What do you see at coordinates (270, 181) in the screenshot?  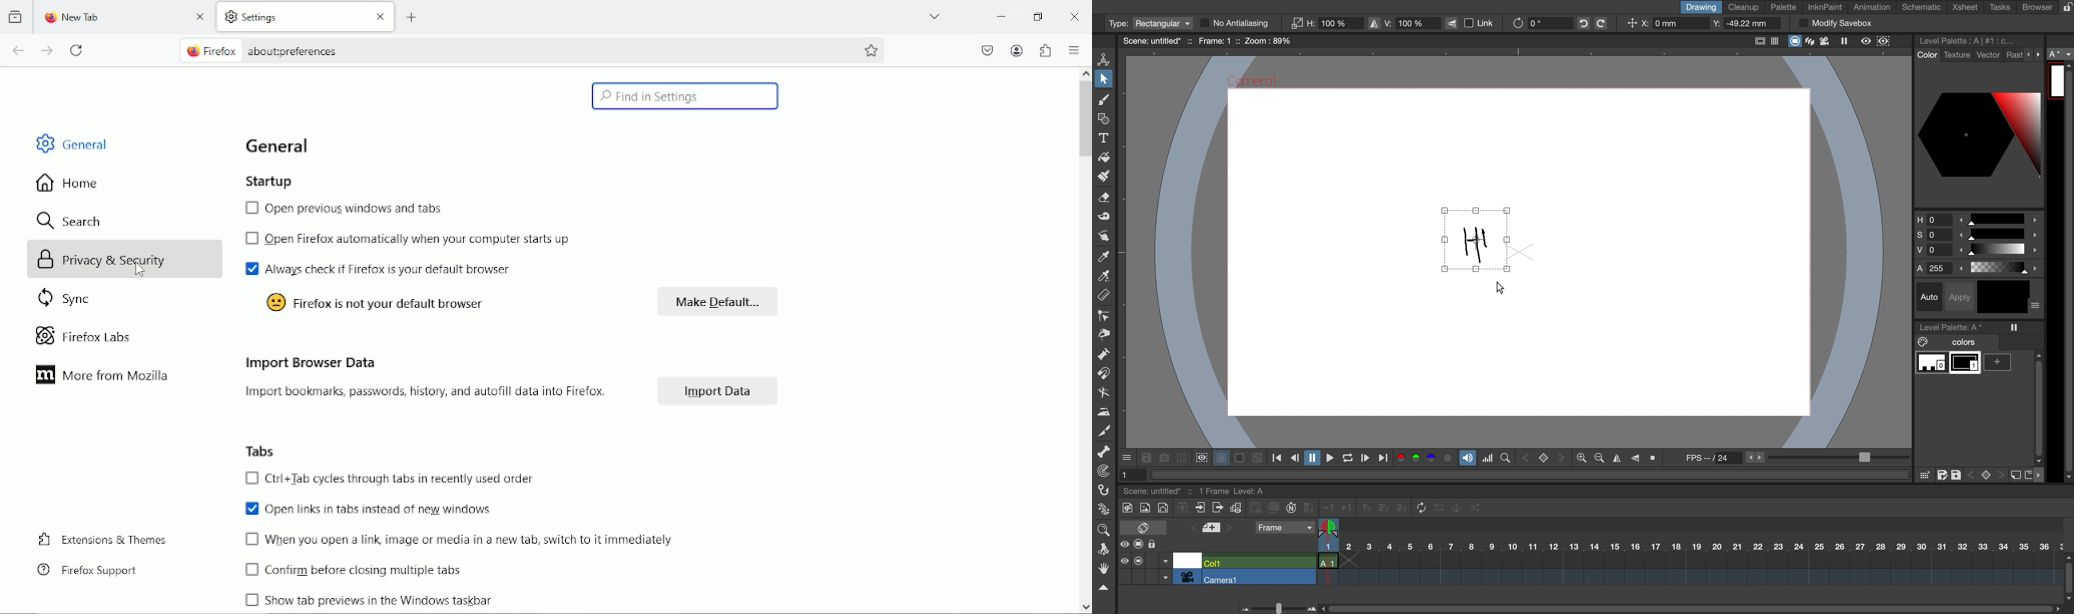 I see `startup` at bounding box center [270, 181].